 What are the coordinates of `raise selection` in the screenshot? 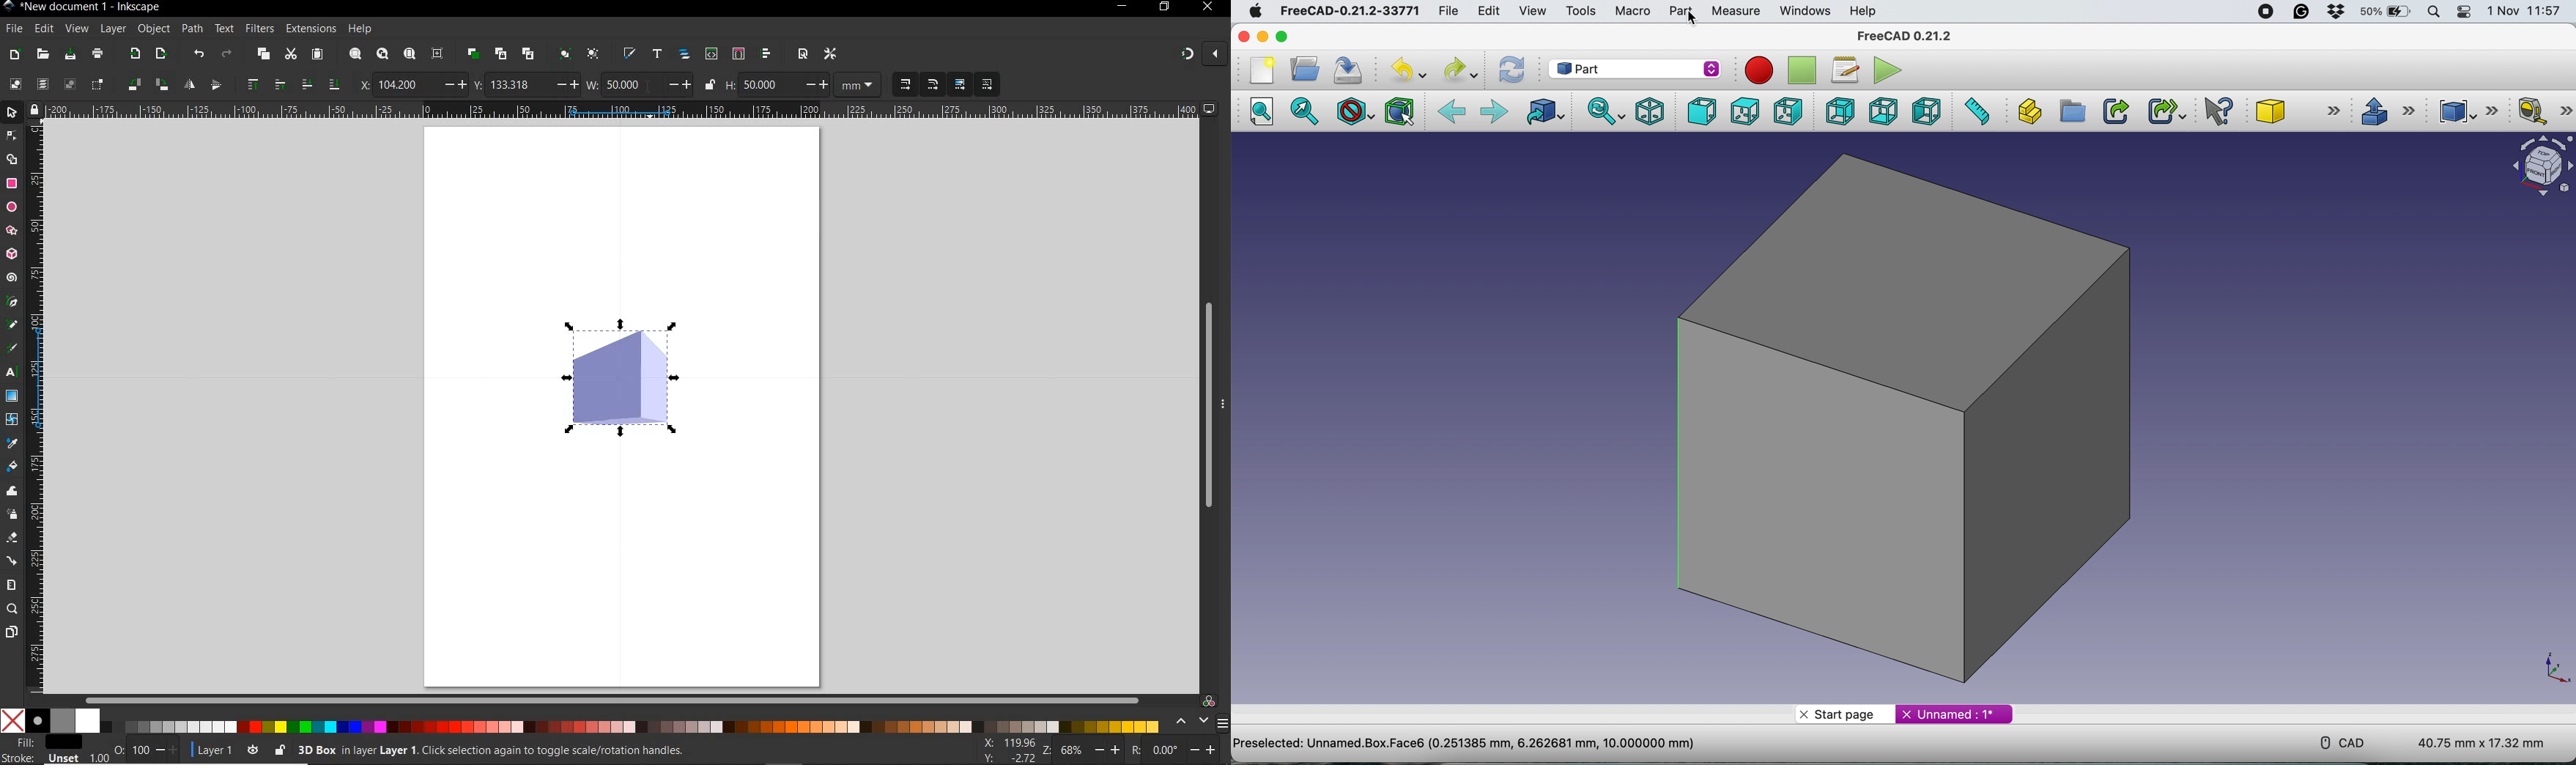 It's located at (278, 85).